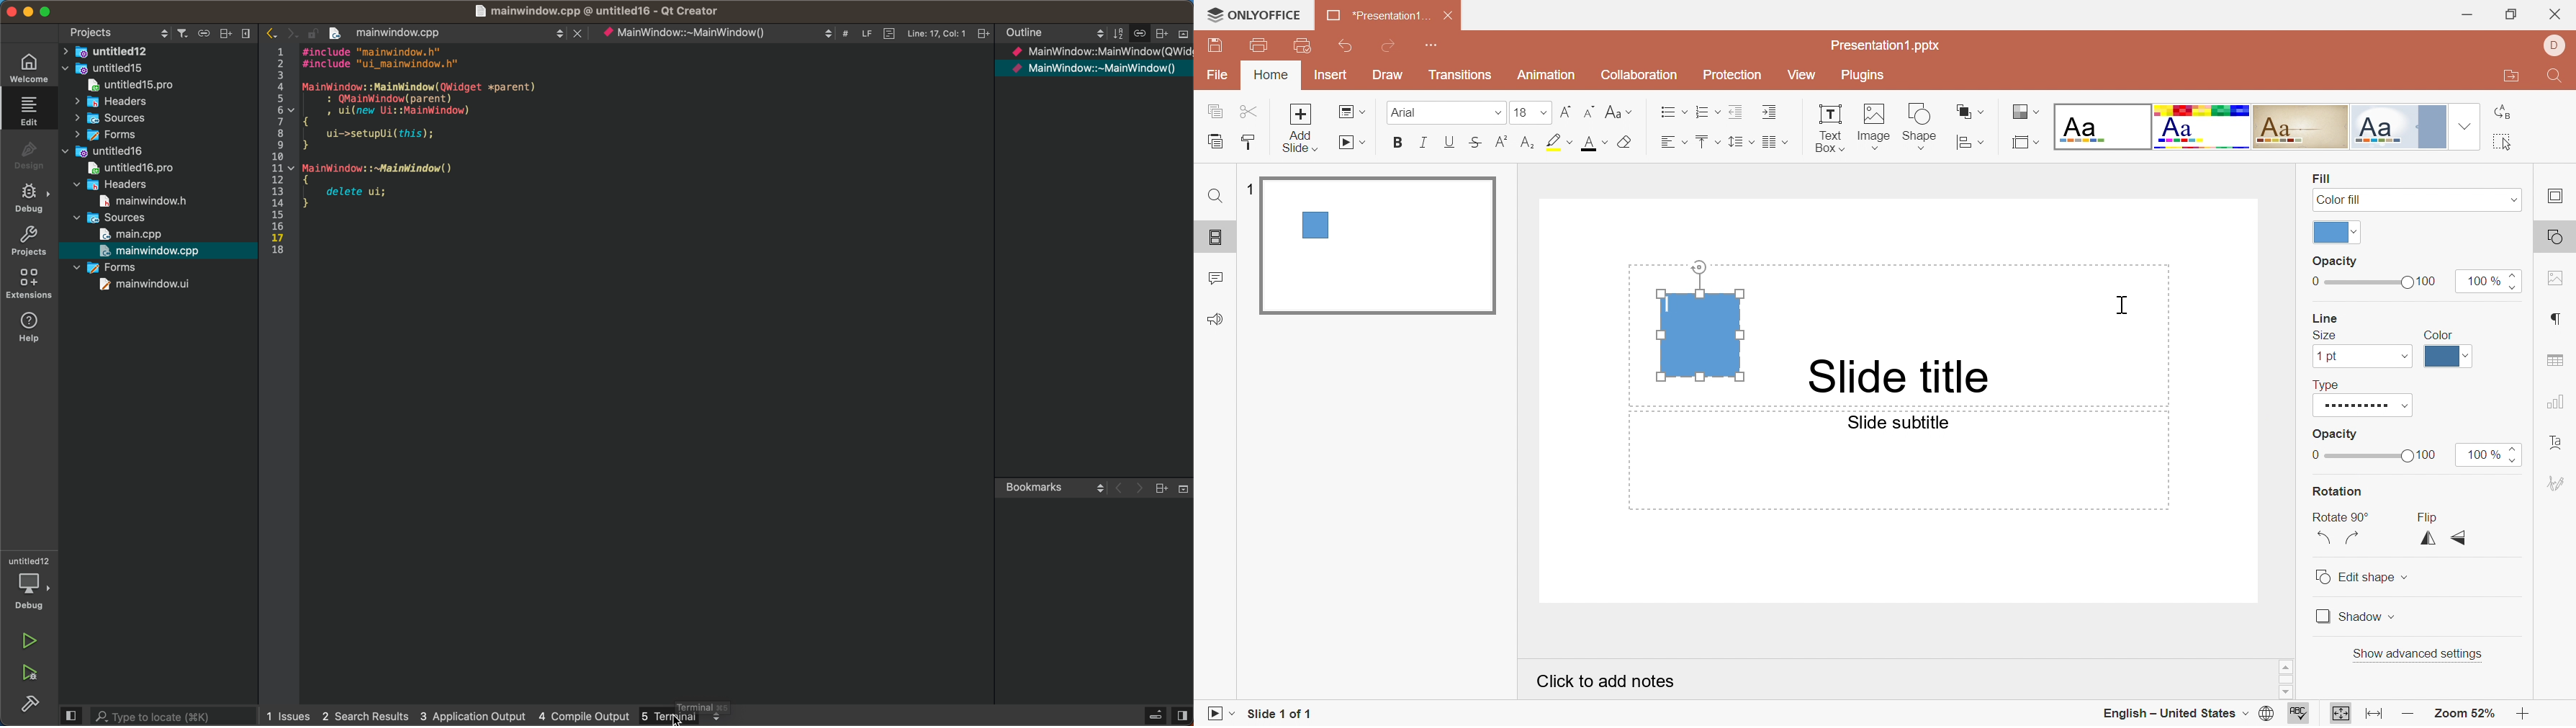 This screenshot has width=2576, height=728. I want to click on Close, so click(2556, 14).